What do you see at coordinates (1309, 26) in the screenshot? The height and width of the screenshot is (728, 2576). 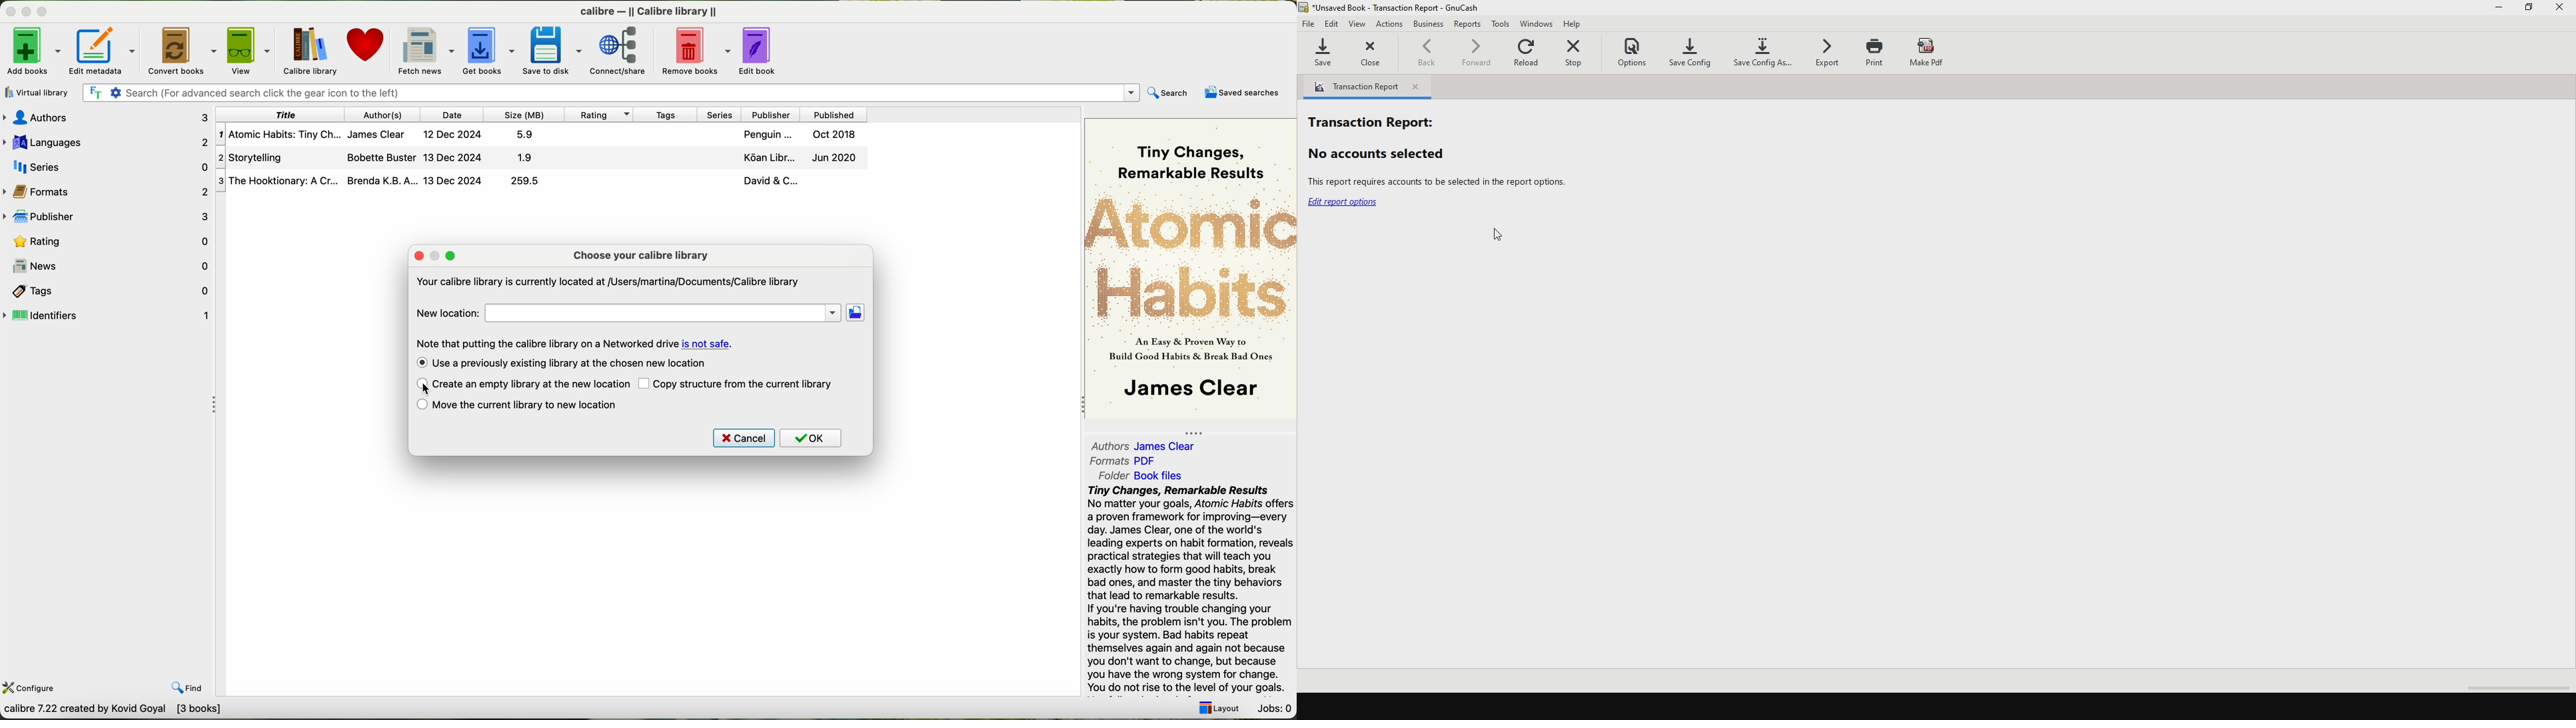 I see `file` at bounding box center [1309, 26].